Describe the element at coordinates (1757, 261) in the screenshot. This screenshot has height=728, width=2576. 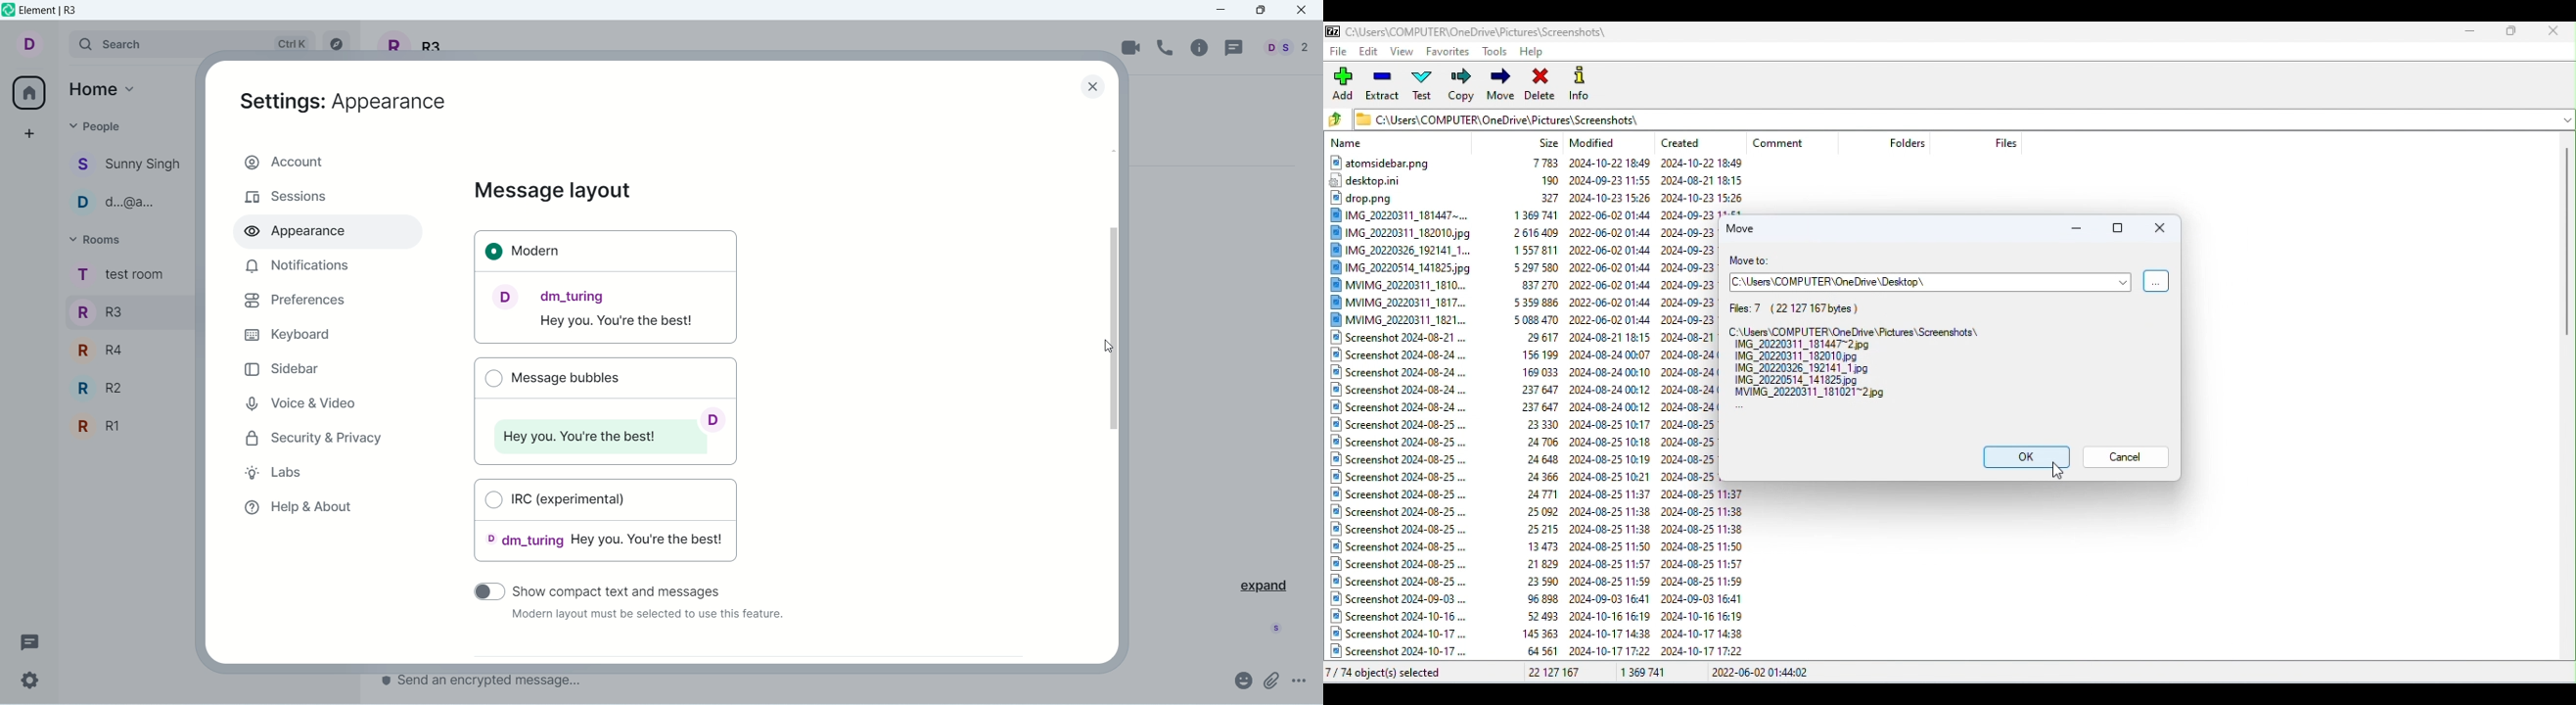
I see `Move to` at that location.